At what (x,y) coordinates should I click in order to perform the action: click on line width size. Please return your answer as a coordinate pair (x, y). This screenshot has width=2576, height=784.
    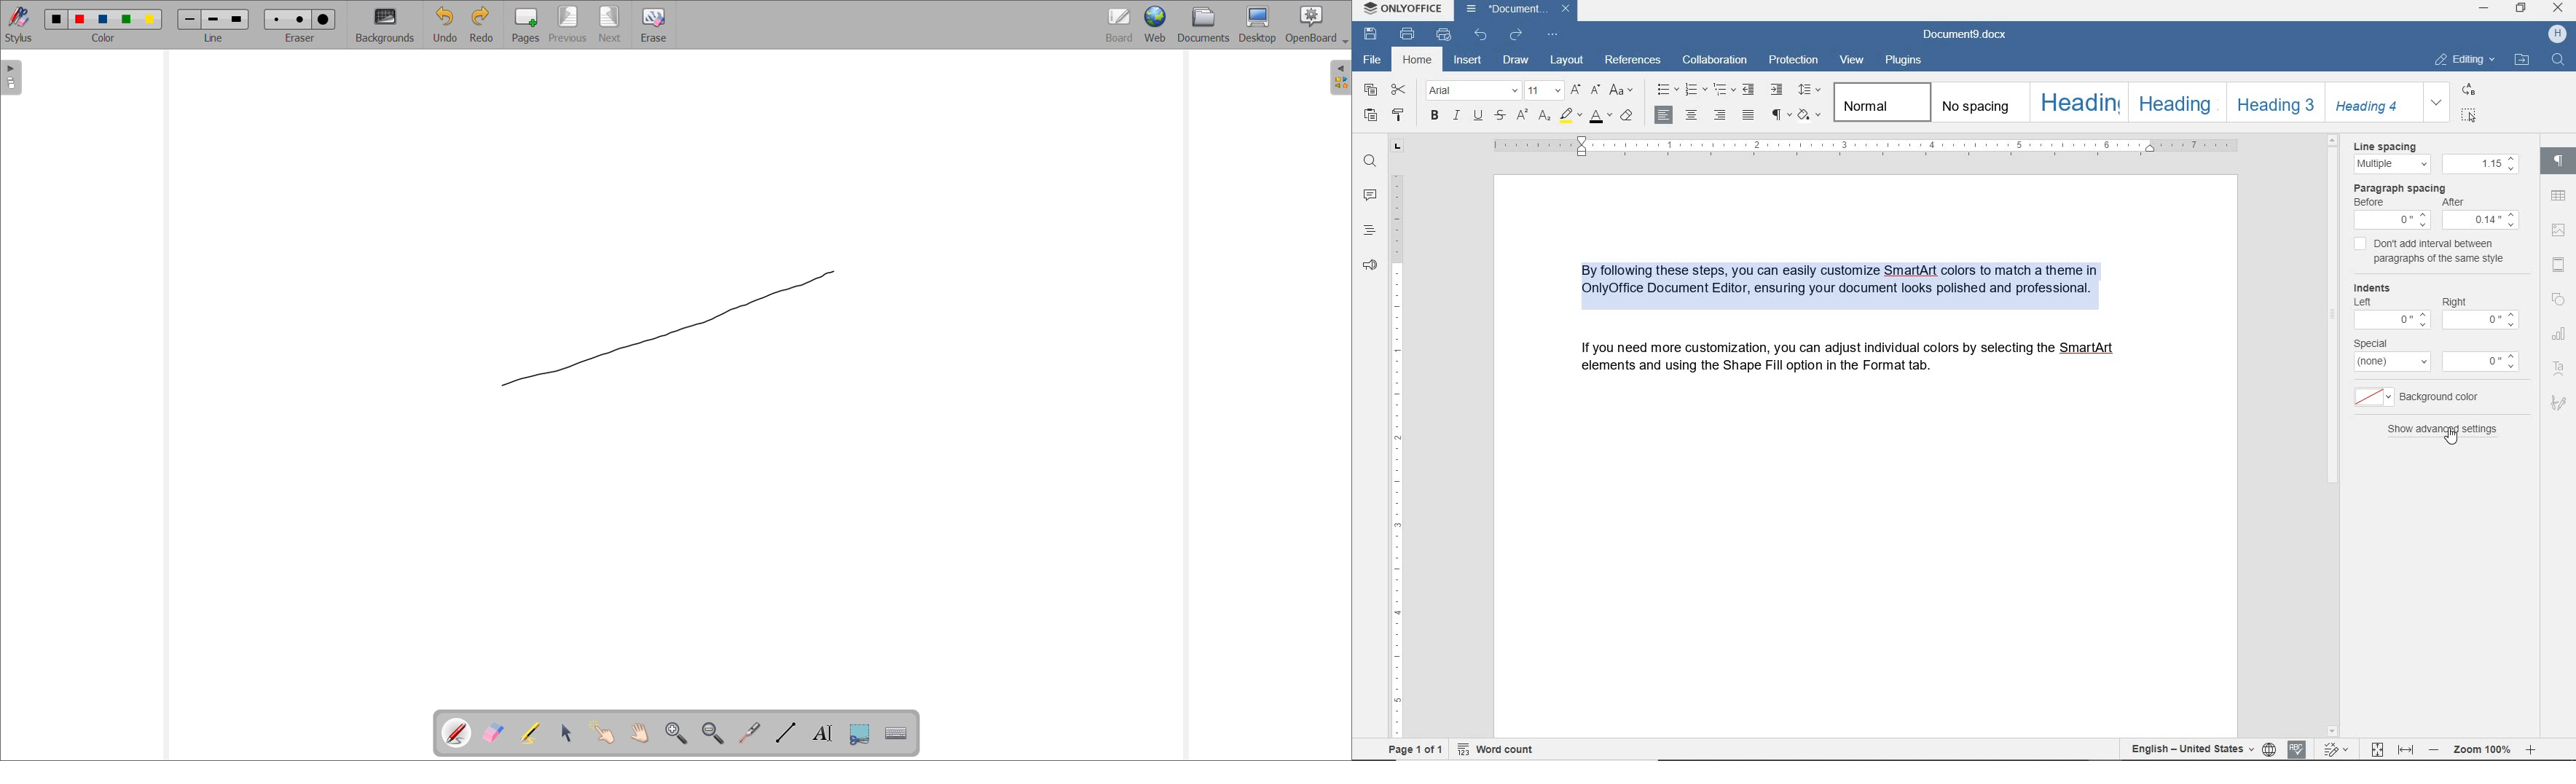
    Looking at the image, I should click on (192, 20).